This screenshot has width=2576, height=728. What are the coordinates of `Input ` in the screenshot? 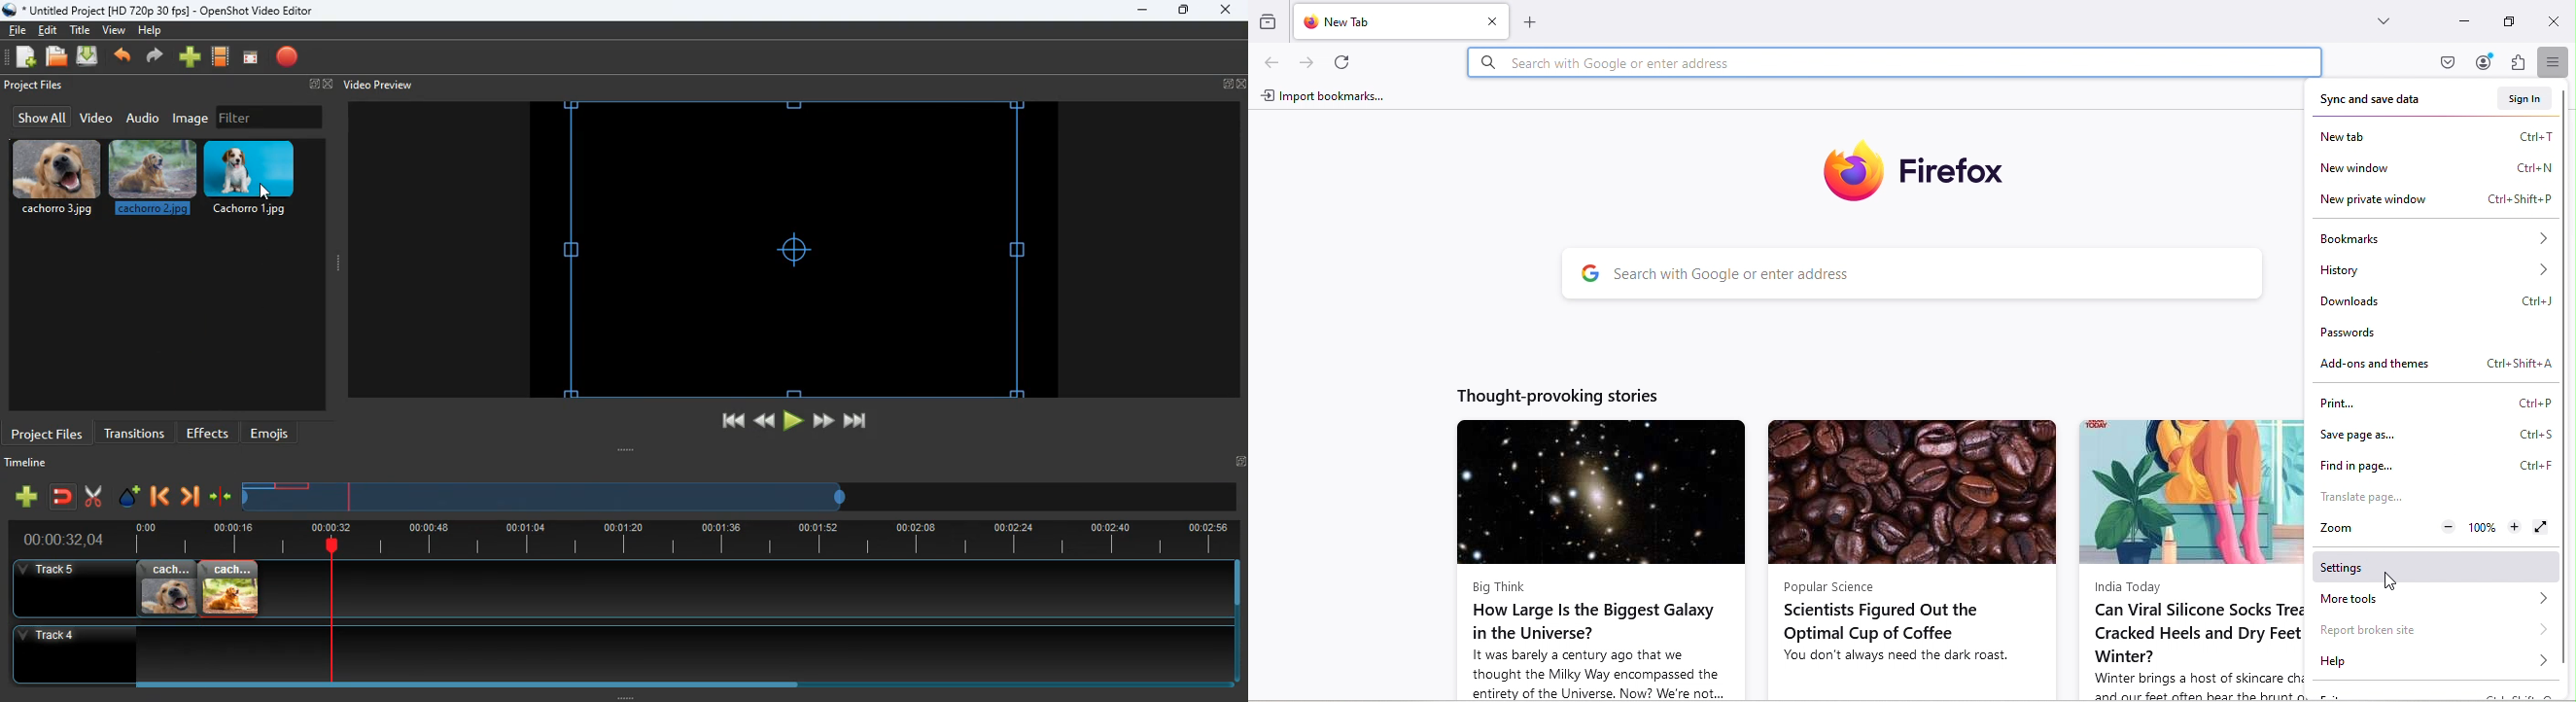 It's located at (2458, 24).